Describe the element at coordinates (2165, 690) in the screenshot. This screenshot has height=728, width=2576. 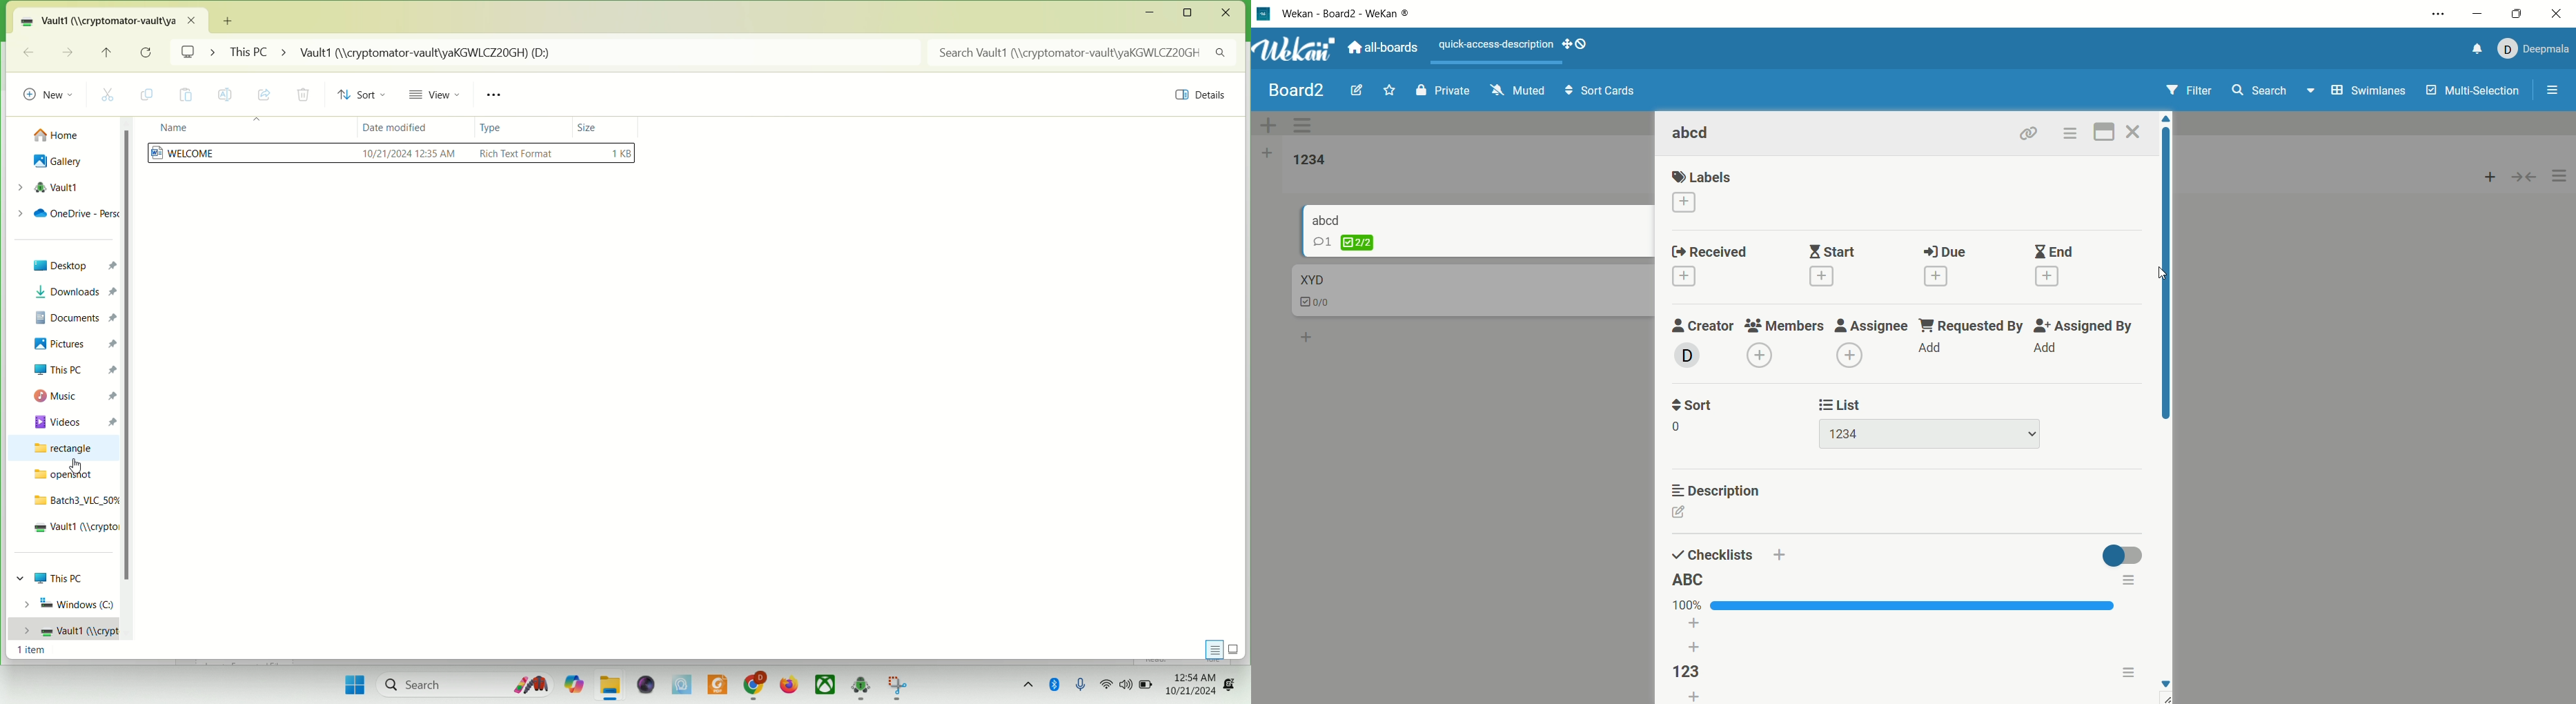
I see `down` at that location.